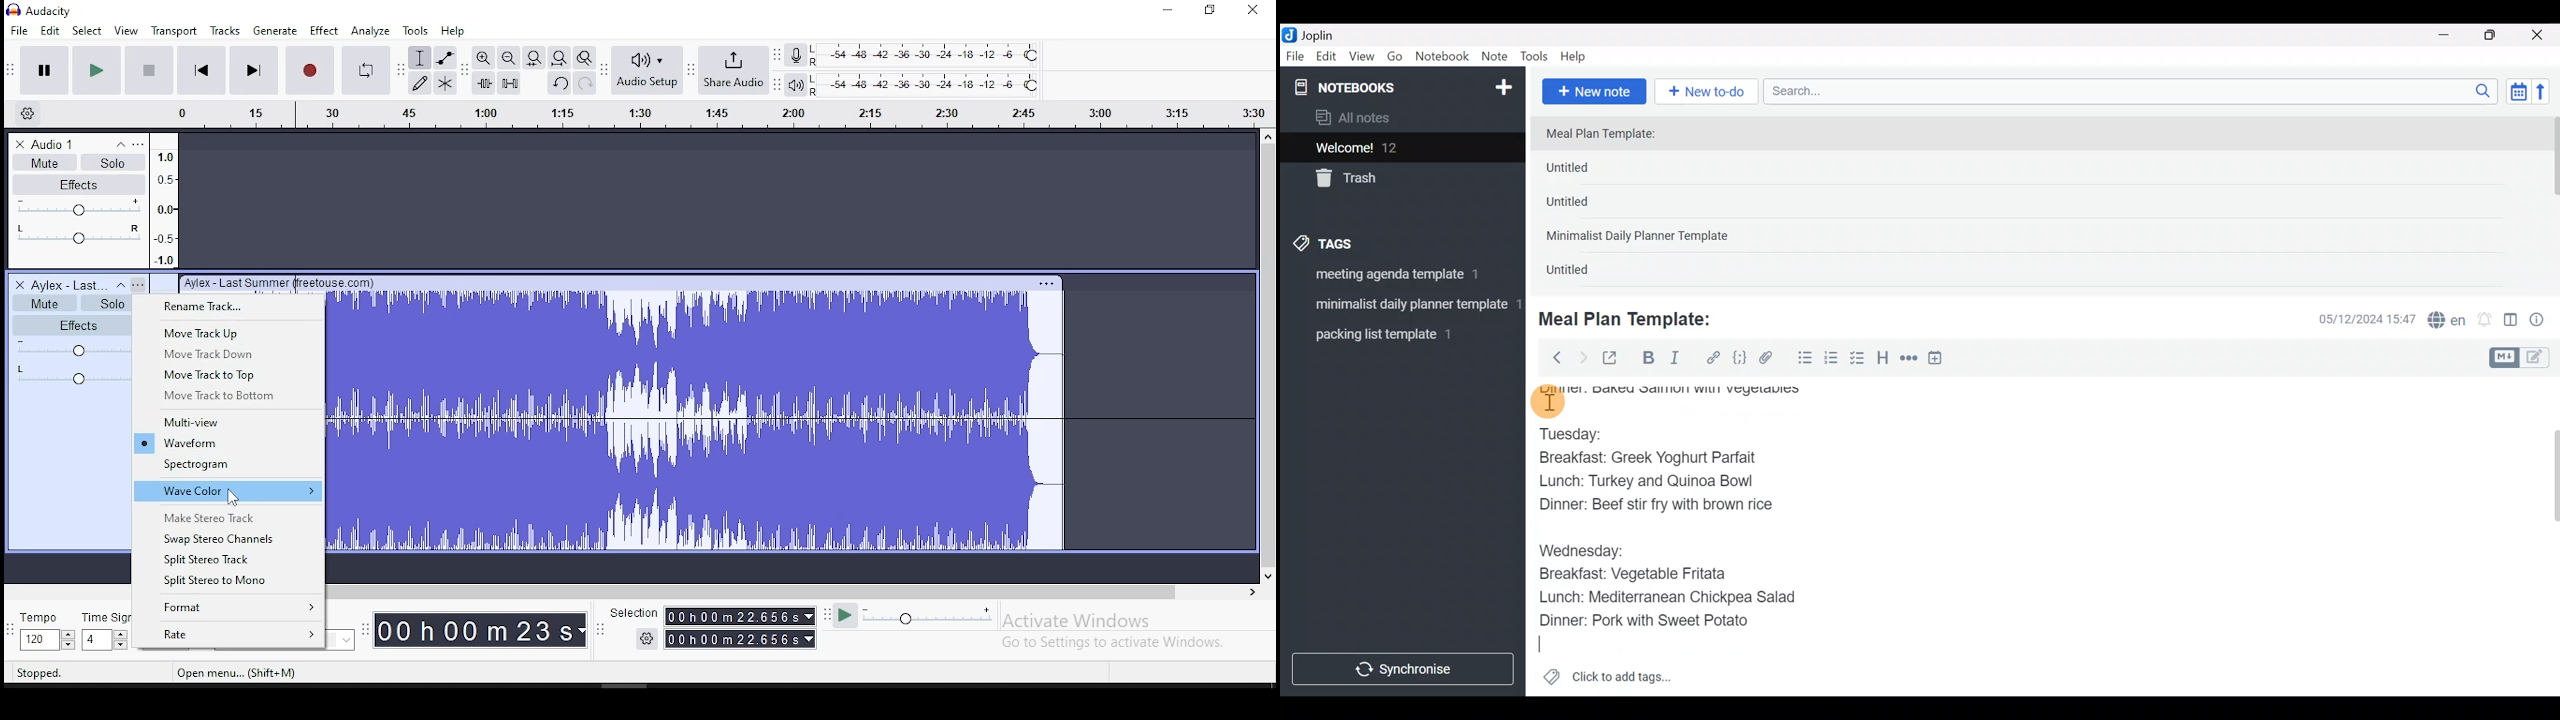 The height and width of the screenshot is (728, 2576). I want to click on Go, so click(1395, 59).